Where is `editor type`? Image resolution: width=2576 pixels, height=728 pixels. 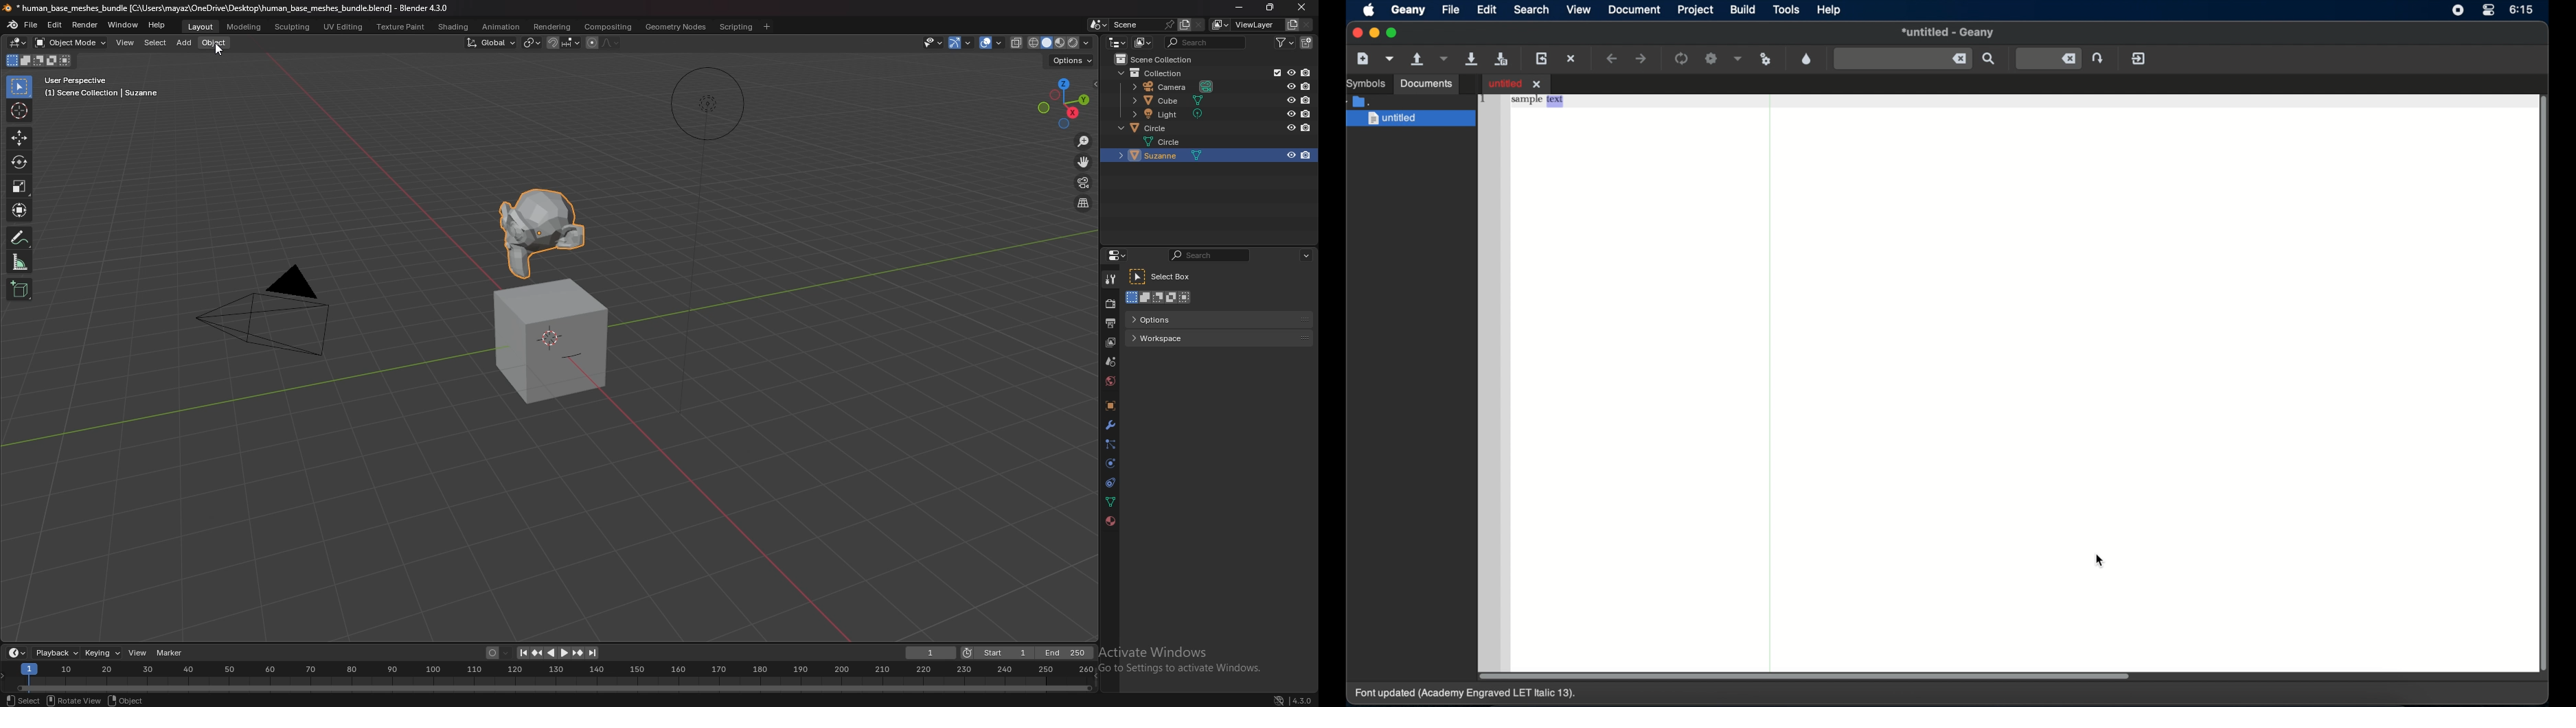 editor type is located at coordinates (1117, 255).